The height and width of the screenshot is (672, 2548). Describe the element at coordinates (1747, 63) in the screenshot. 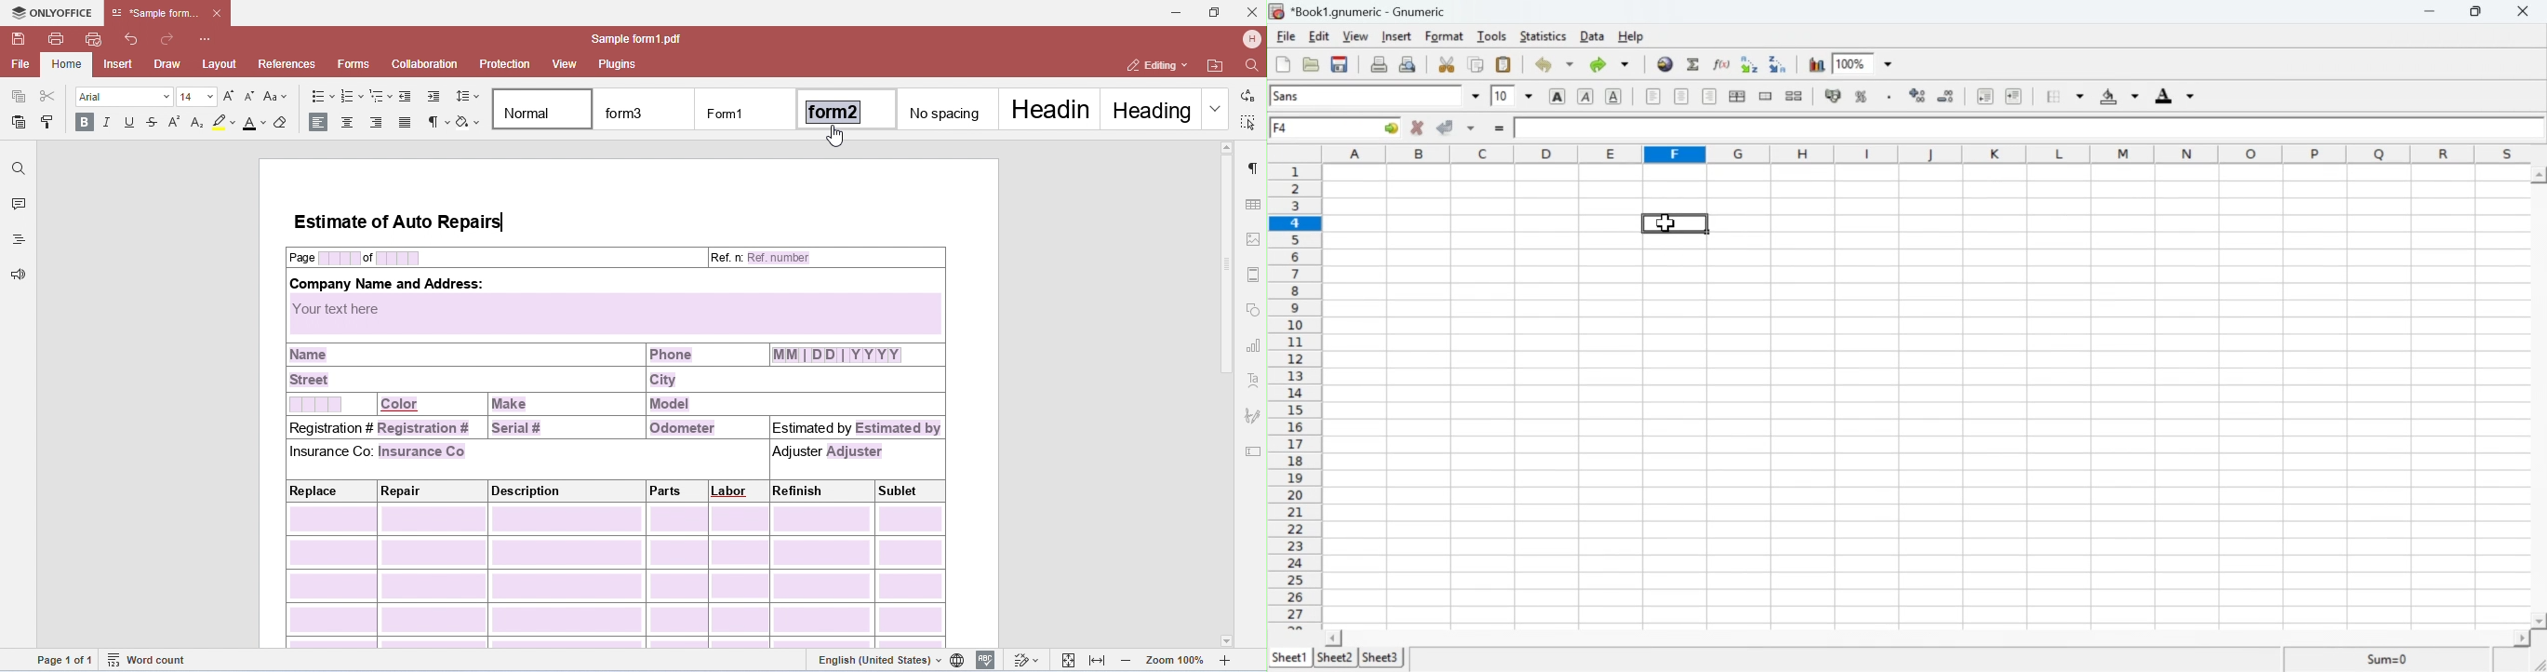

I see `Sort in ascending` at that location.